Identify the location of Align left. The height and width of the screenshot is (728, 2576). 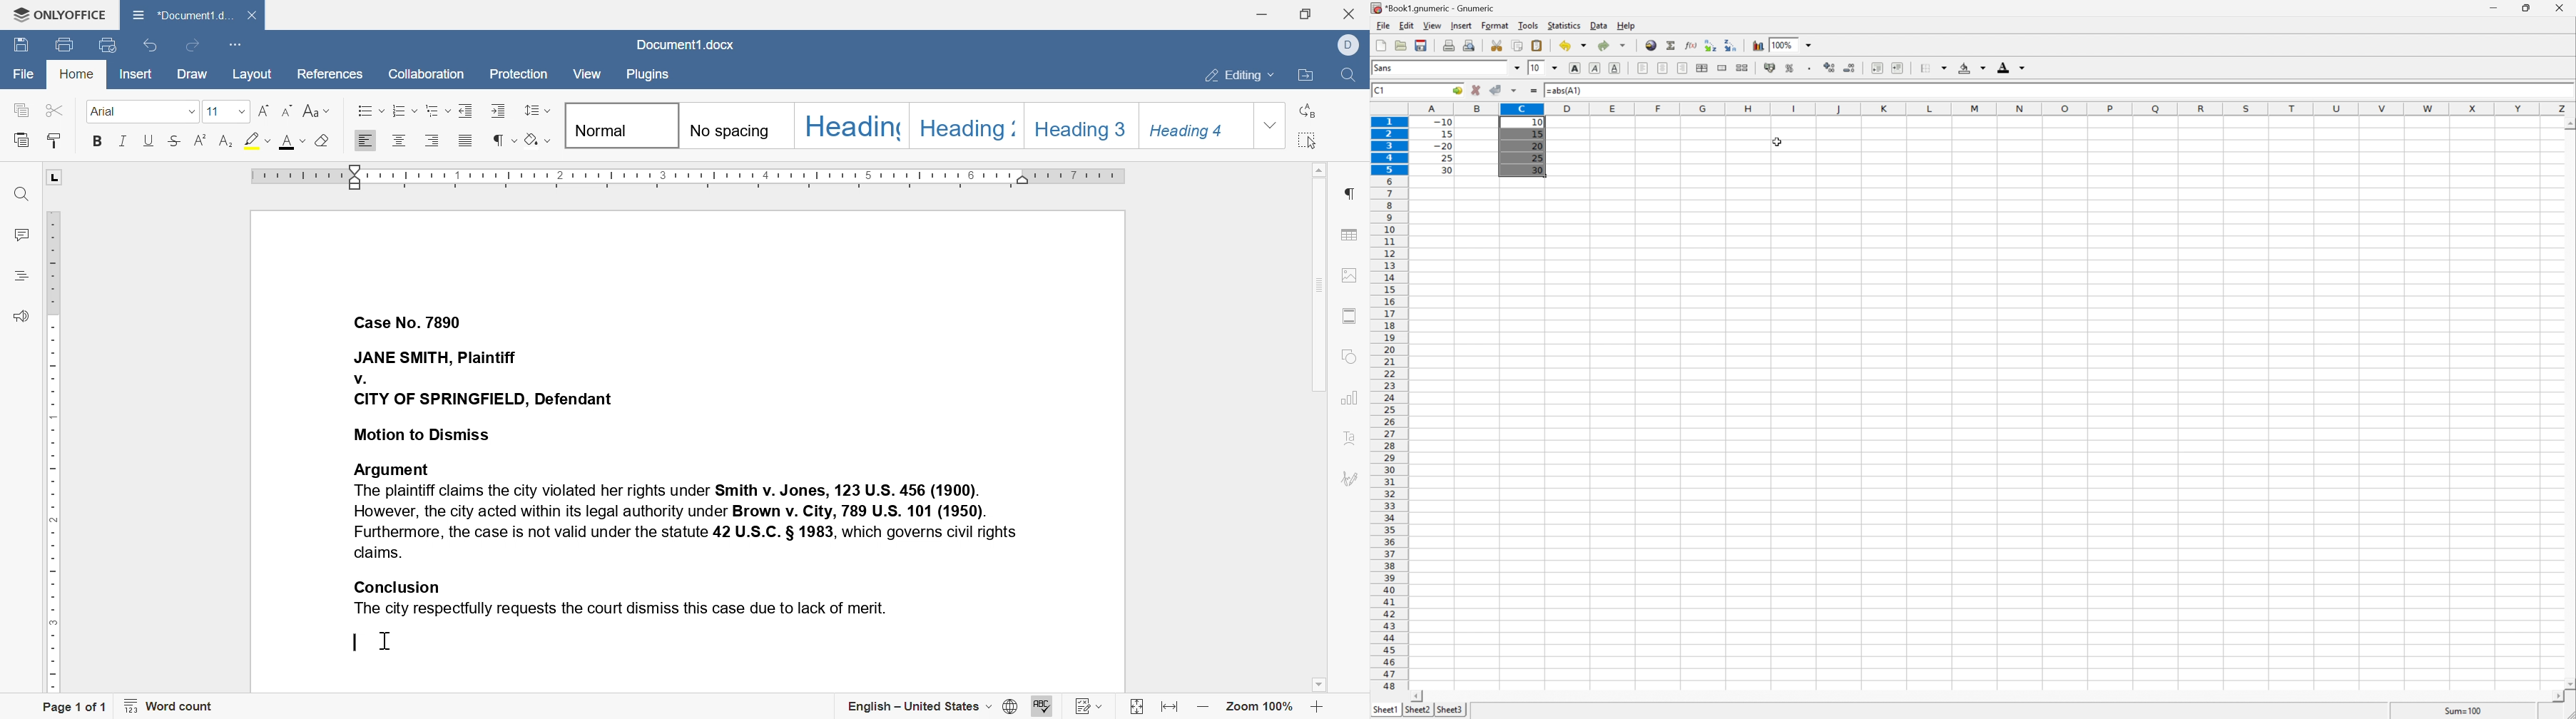
(433, 140).